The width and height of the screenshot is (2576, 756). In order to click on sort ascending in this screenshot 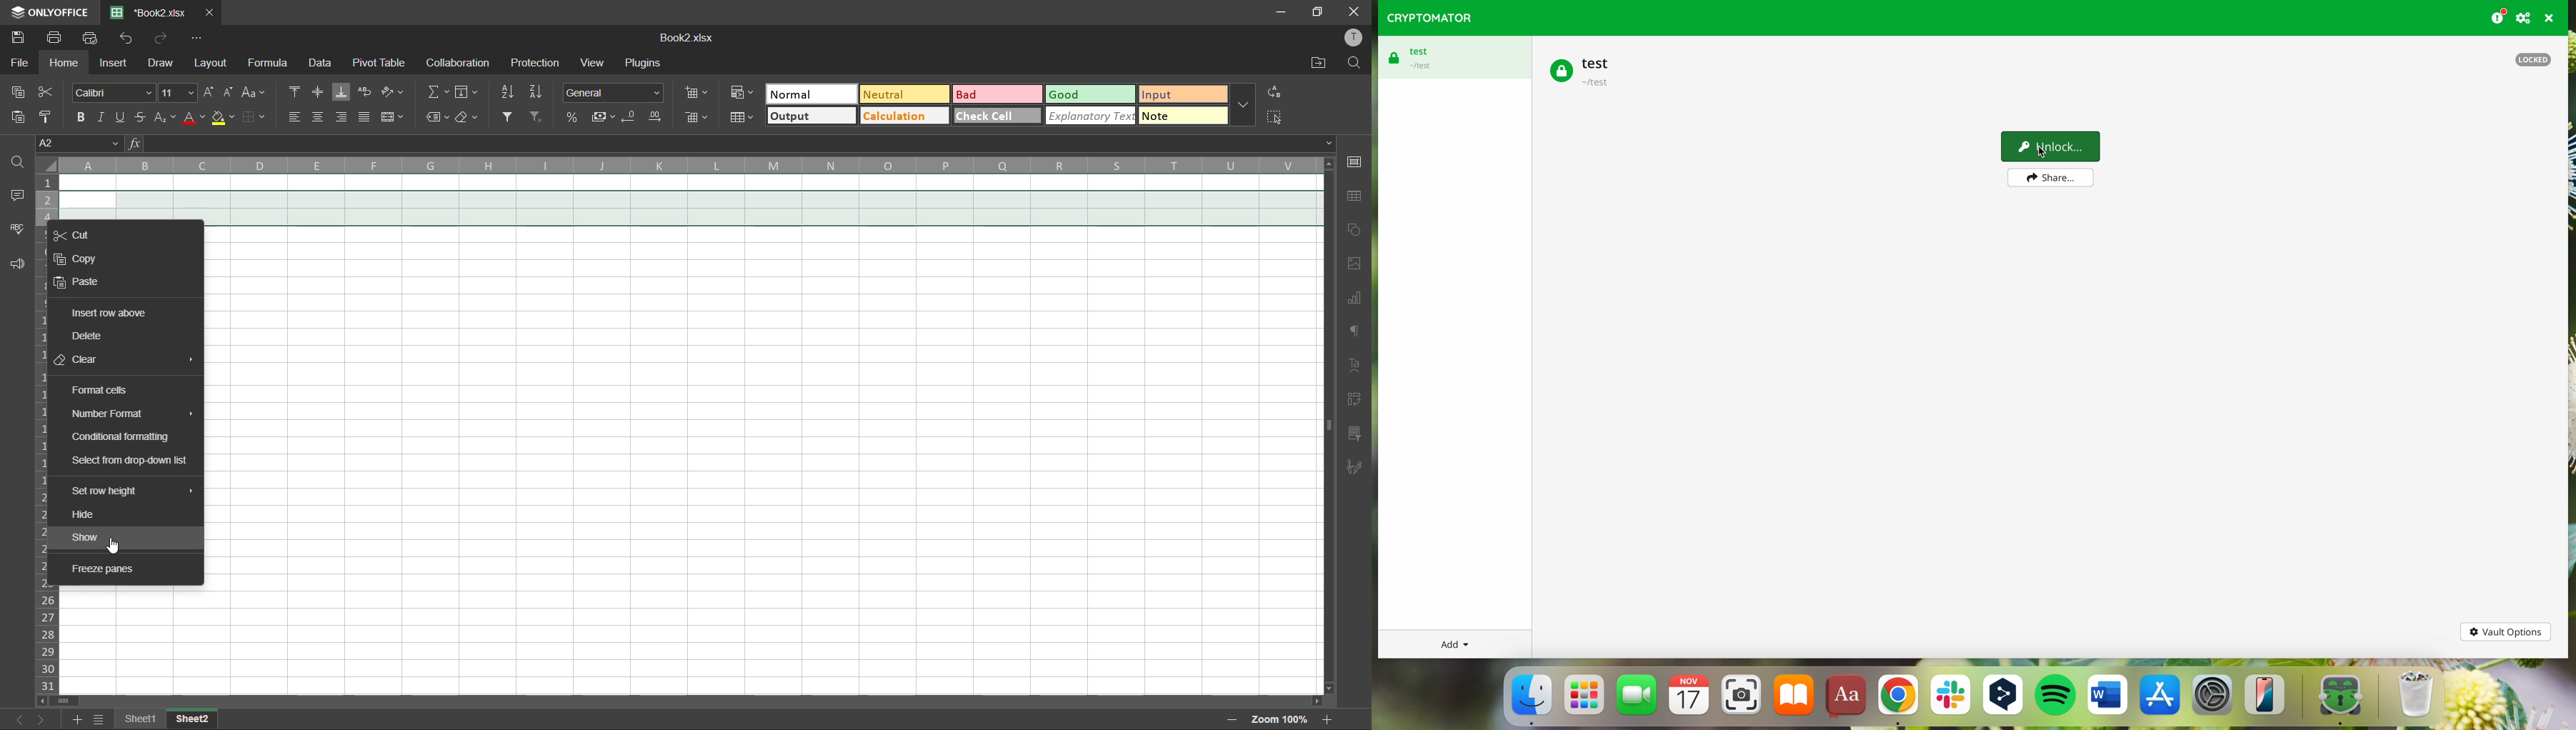, I will do `click(510, 92)`.